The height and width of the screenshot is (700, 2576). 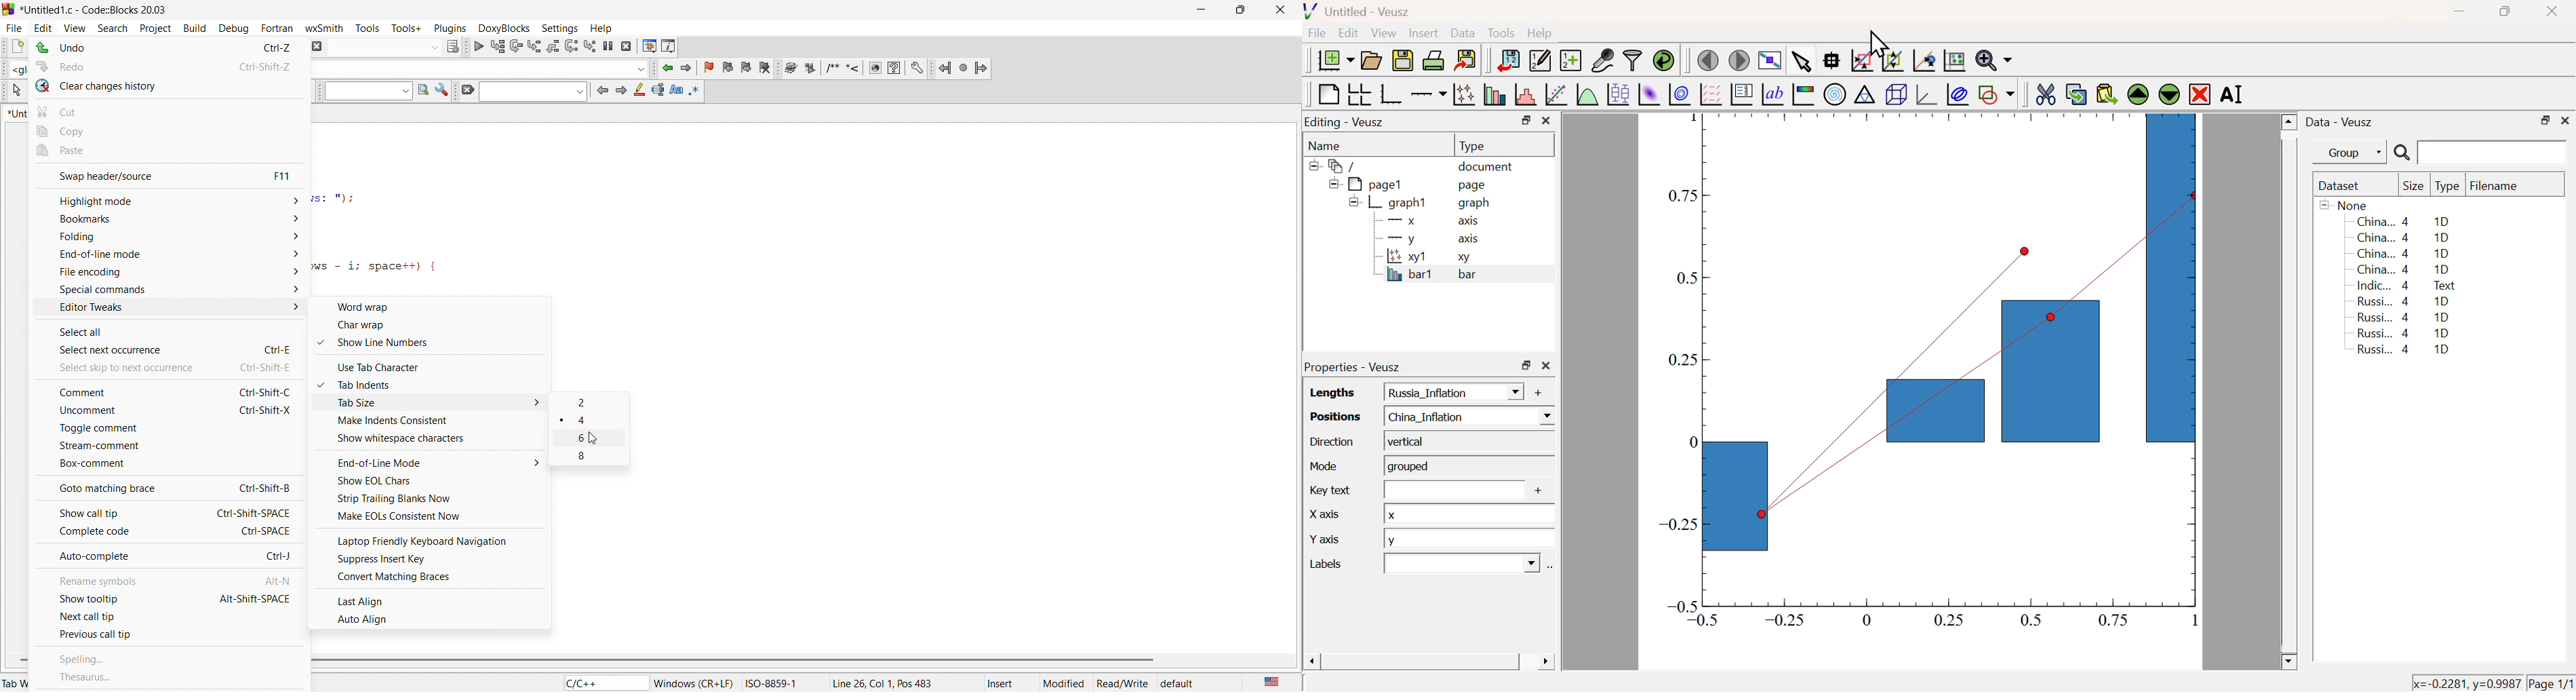 What do you see at coordinates (1928, 96) in the screenshot?
I see `3D graph` at bounding box center [1928, 96].